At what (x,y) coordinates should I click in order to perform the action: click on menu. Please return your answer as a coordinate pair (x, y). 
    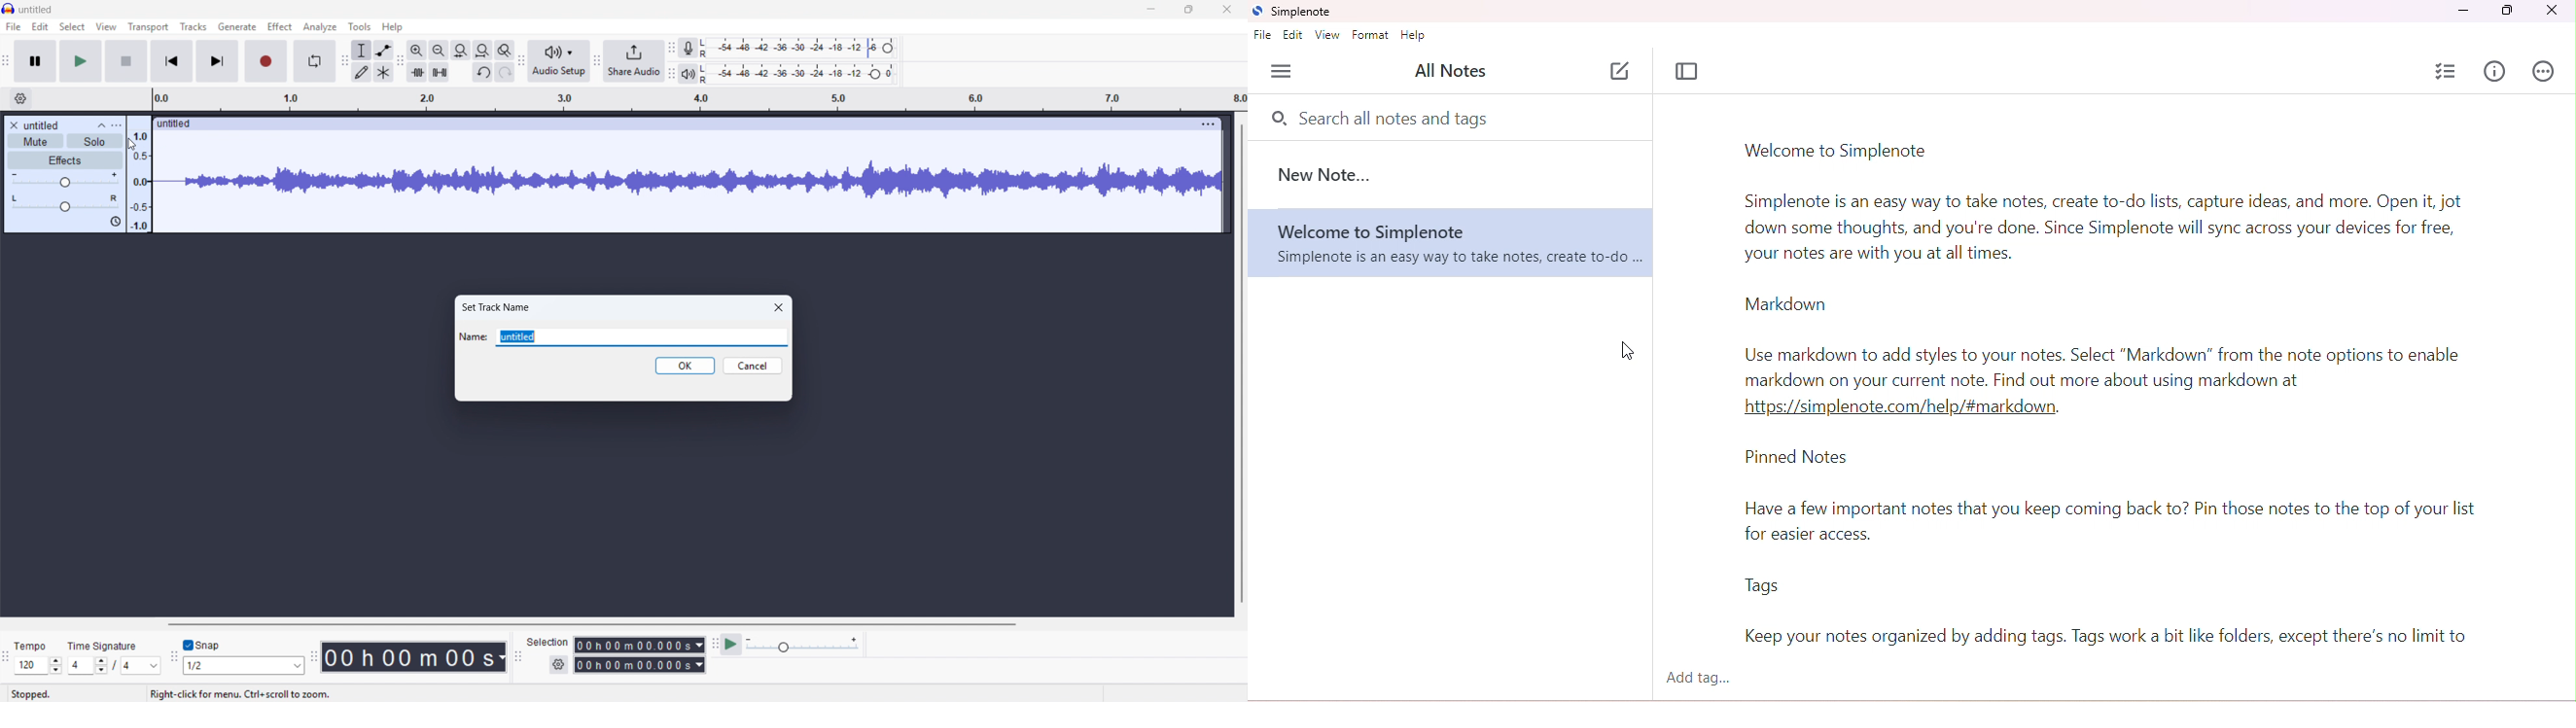
    Looking at the image, I should click on (1284, 72).